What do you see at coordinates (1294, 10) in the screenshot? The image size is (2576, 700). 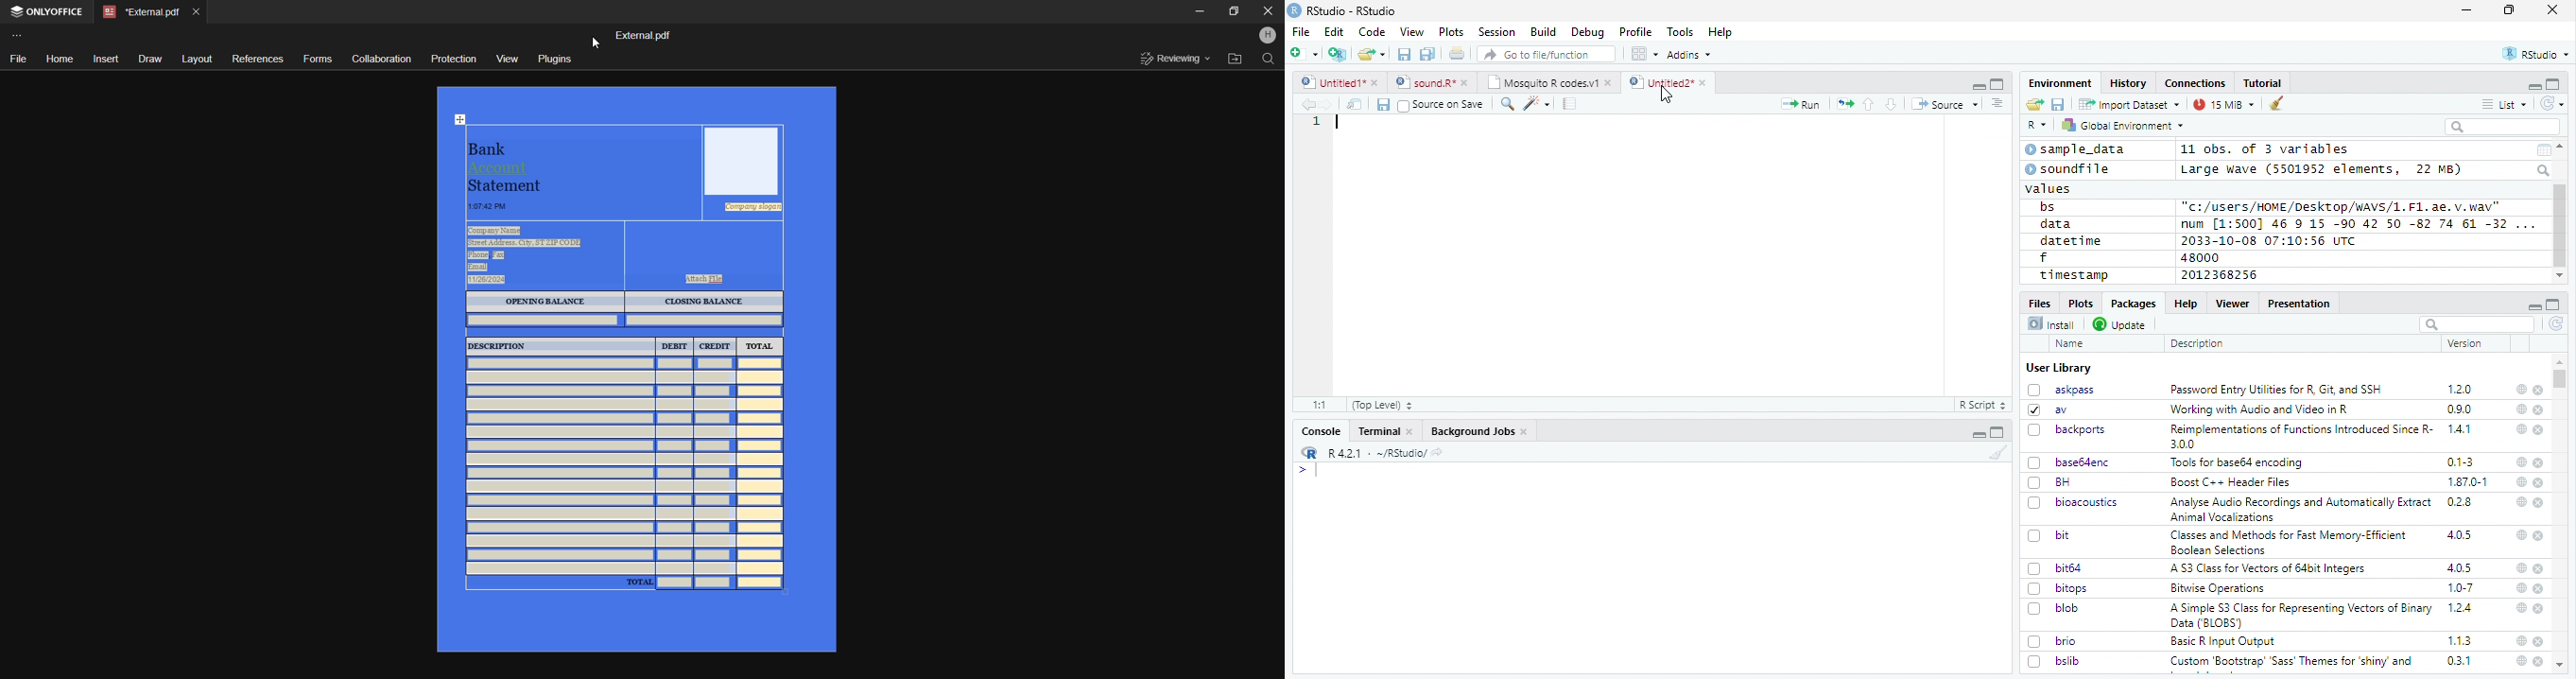 I see `logo` at bounding box center [1294, 10].